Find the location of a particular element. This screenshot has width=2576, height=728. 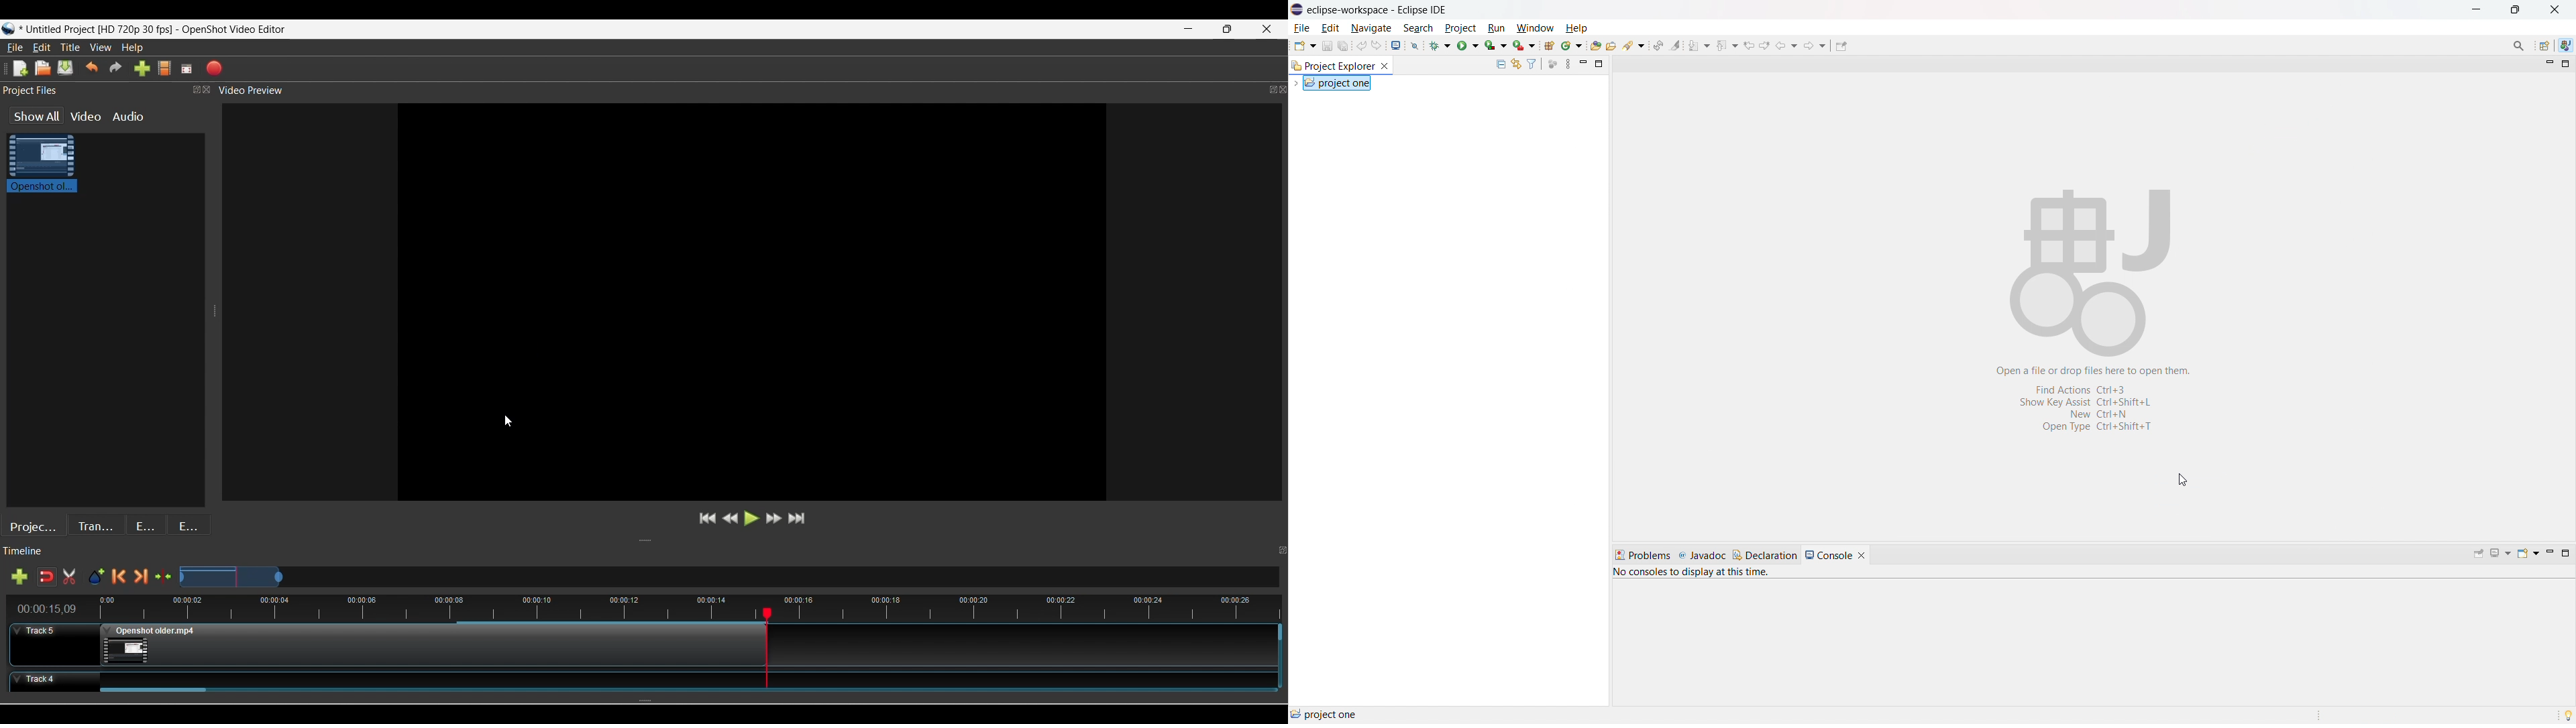

project one is located at coordinates (1338, 82).